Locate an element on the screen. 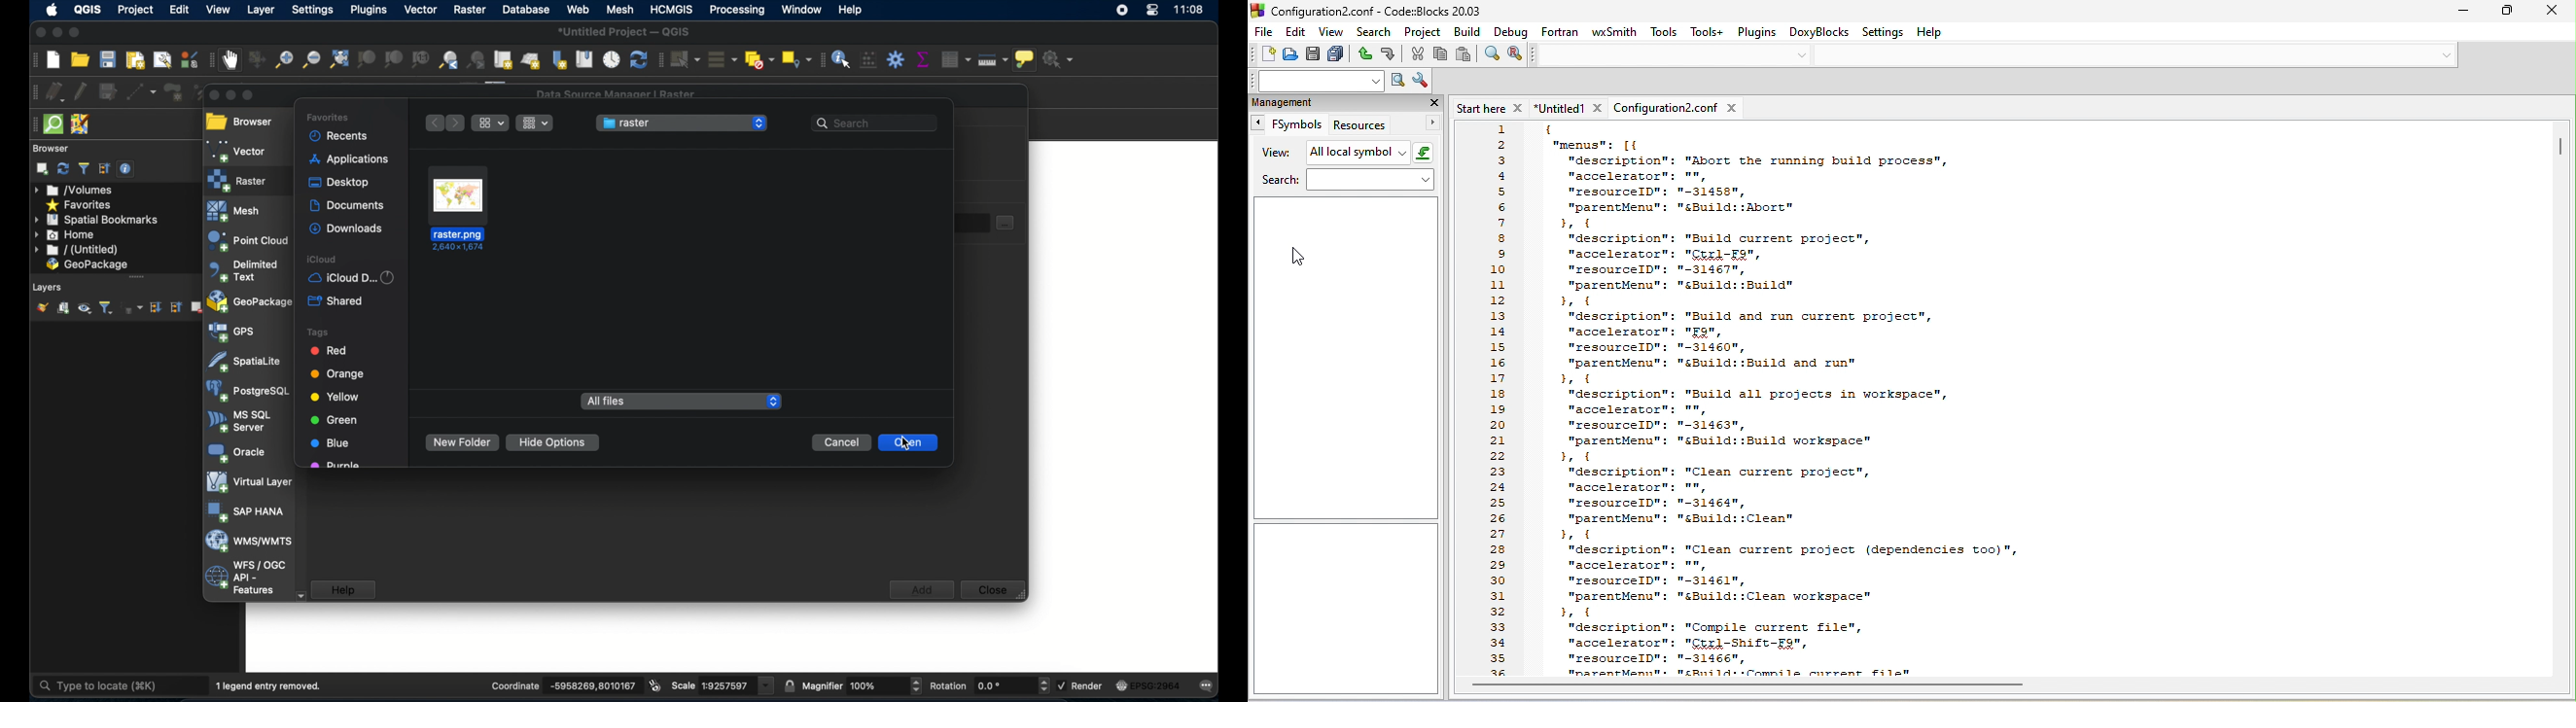  down is located at coordinates (2448, 56).